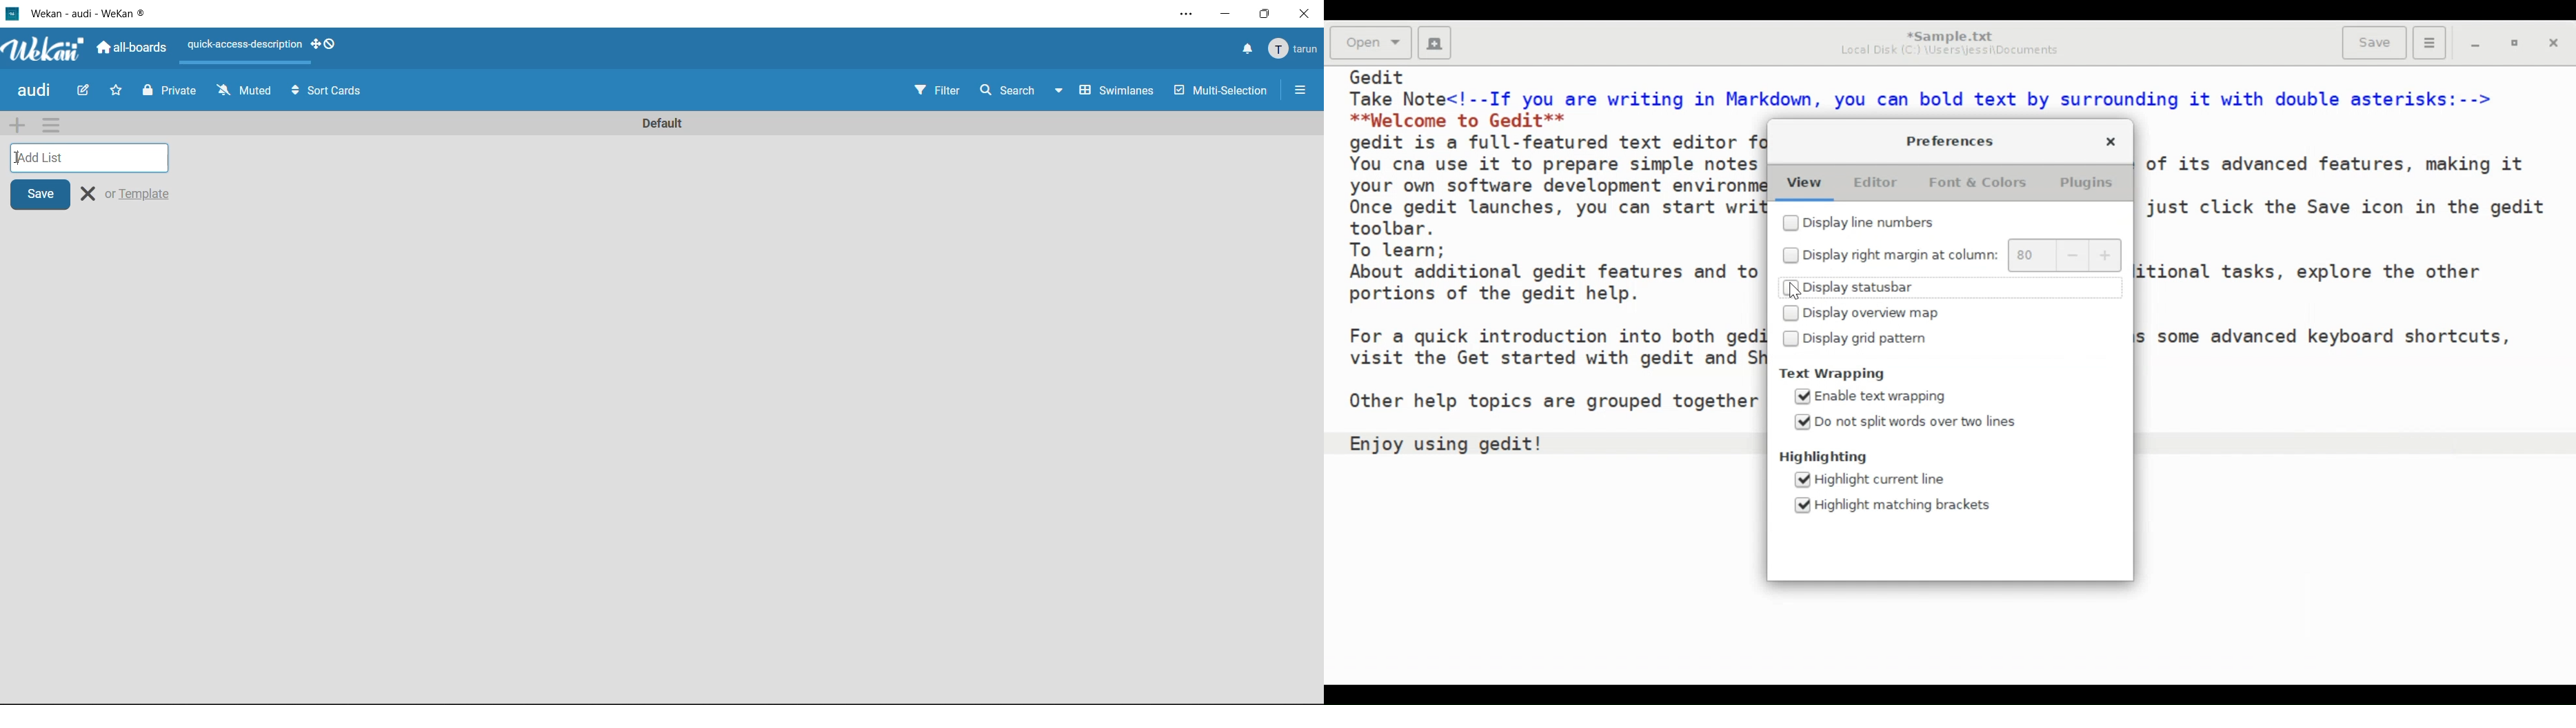 This screenshot has width=2576, height=728. I want to click on (un)select Highlight matching brackets, so click(1899, 506).